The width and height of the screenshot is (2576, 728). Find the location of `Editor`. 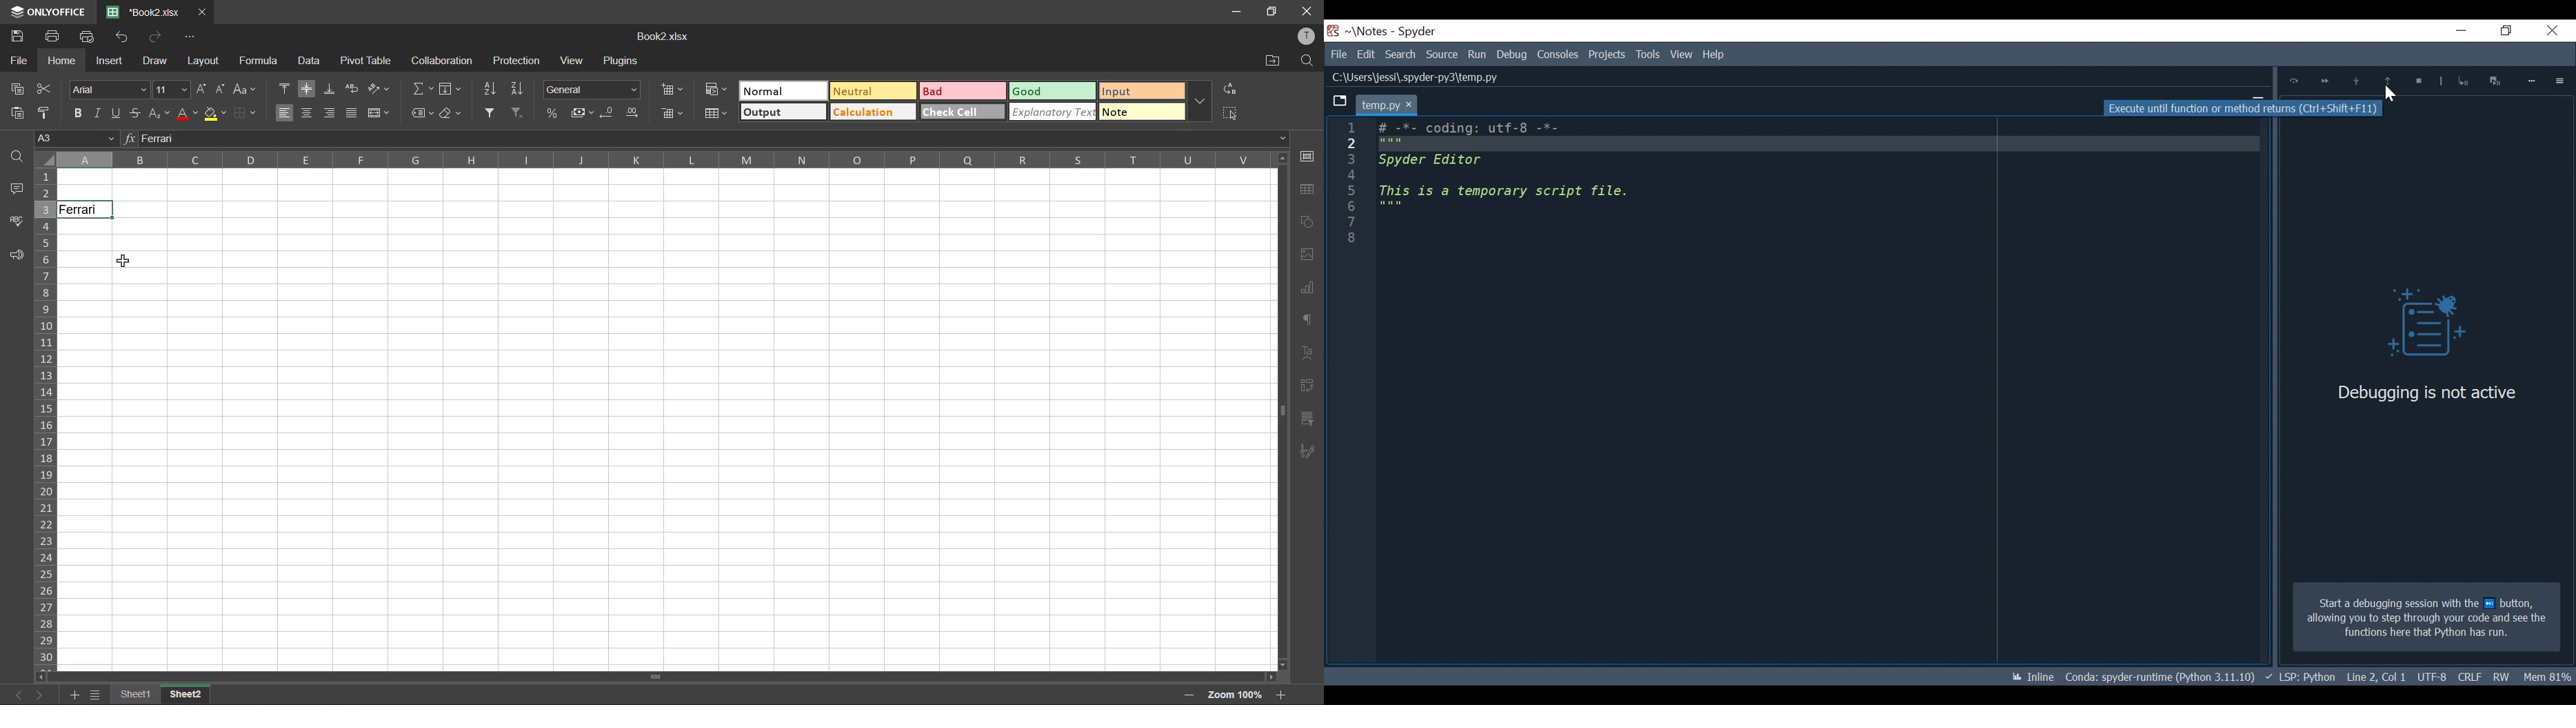

Editor is located at coordinates (1513, 173).